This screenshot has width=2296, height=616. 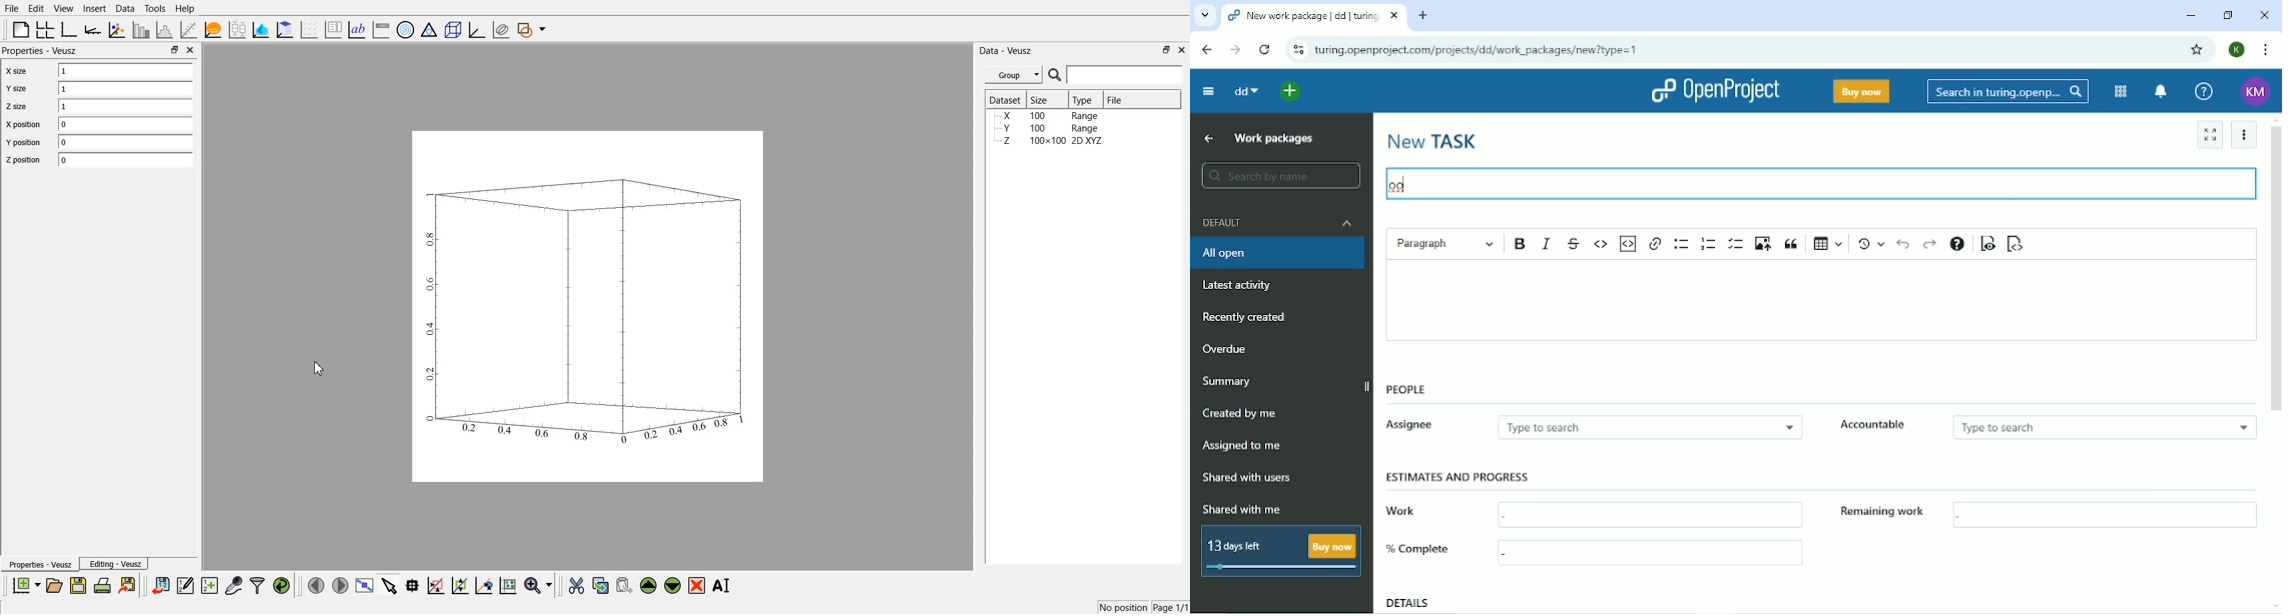 What do you see at coordinates (1957, 243) in the screenshot?
I see `` at bounding box center [1957, 243].